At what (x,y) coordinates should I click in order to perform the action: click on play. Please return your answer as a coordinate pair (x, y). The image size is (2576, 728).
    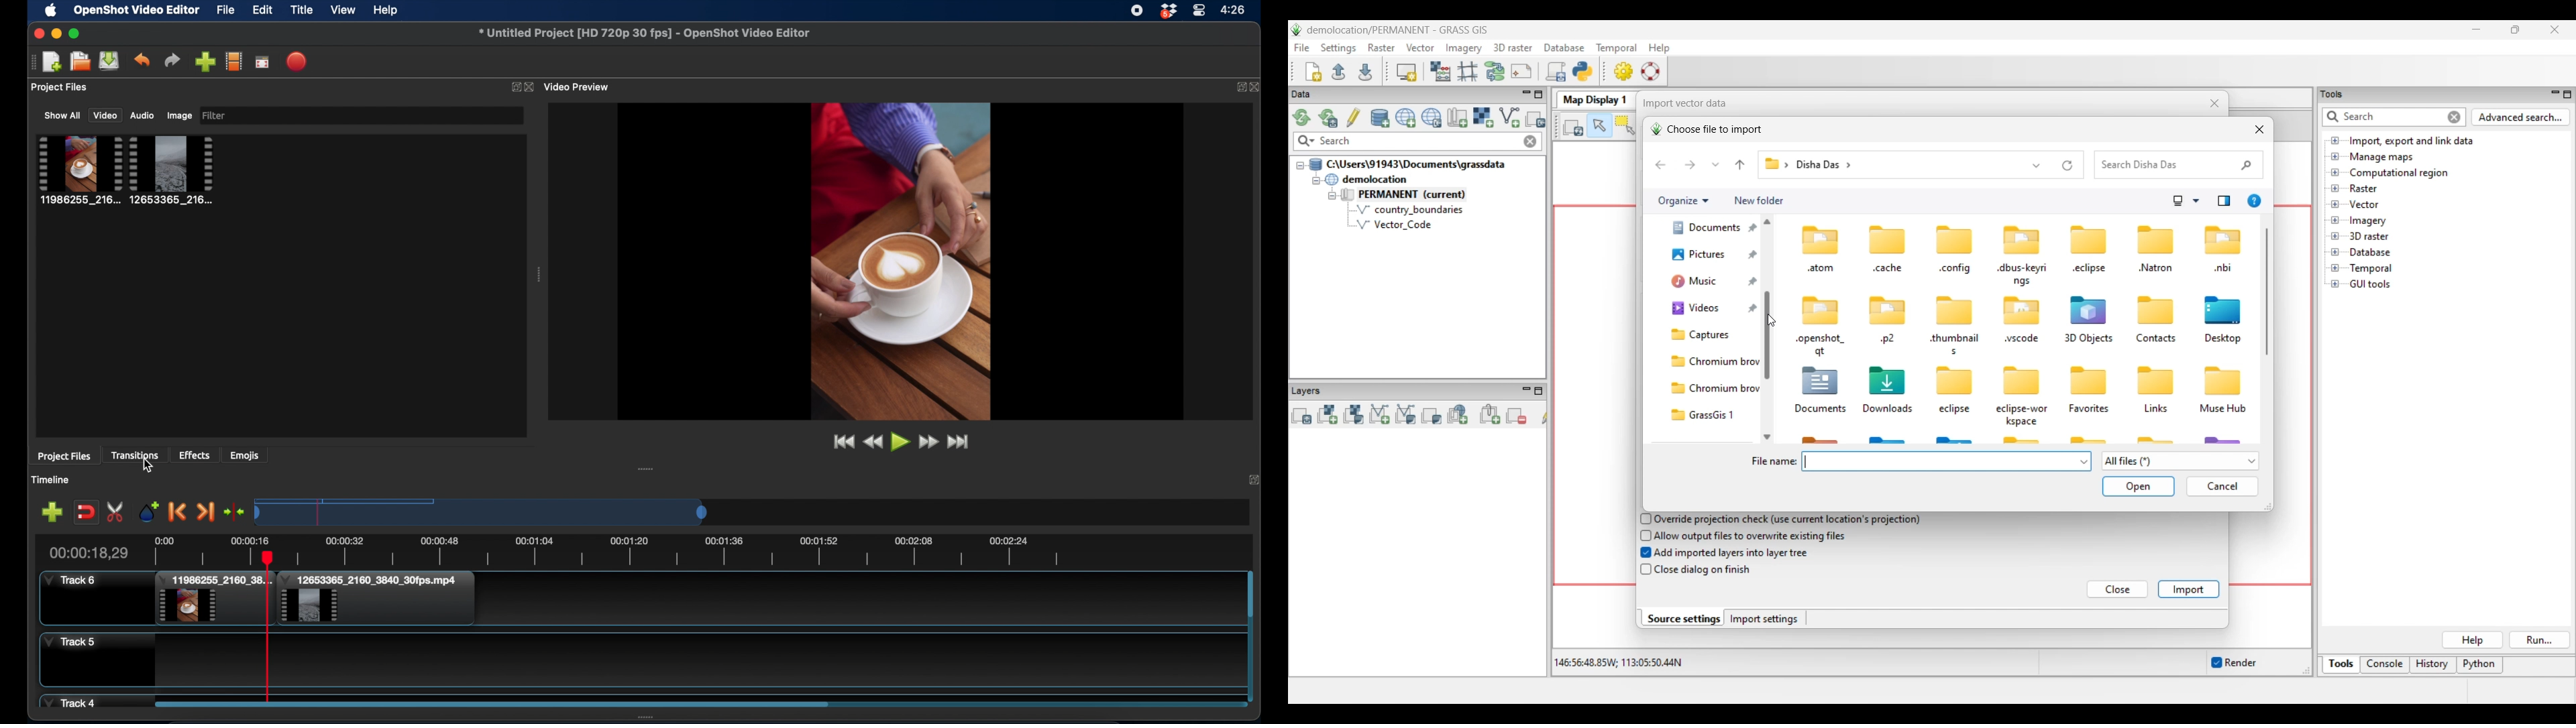
    Looking at the image, I should click on (900, 443).